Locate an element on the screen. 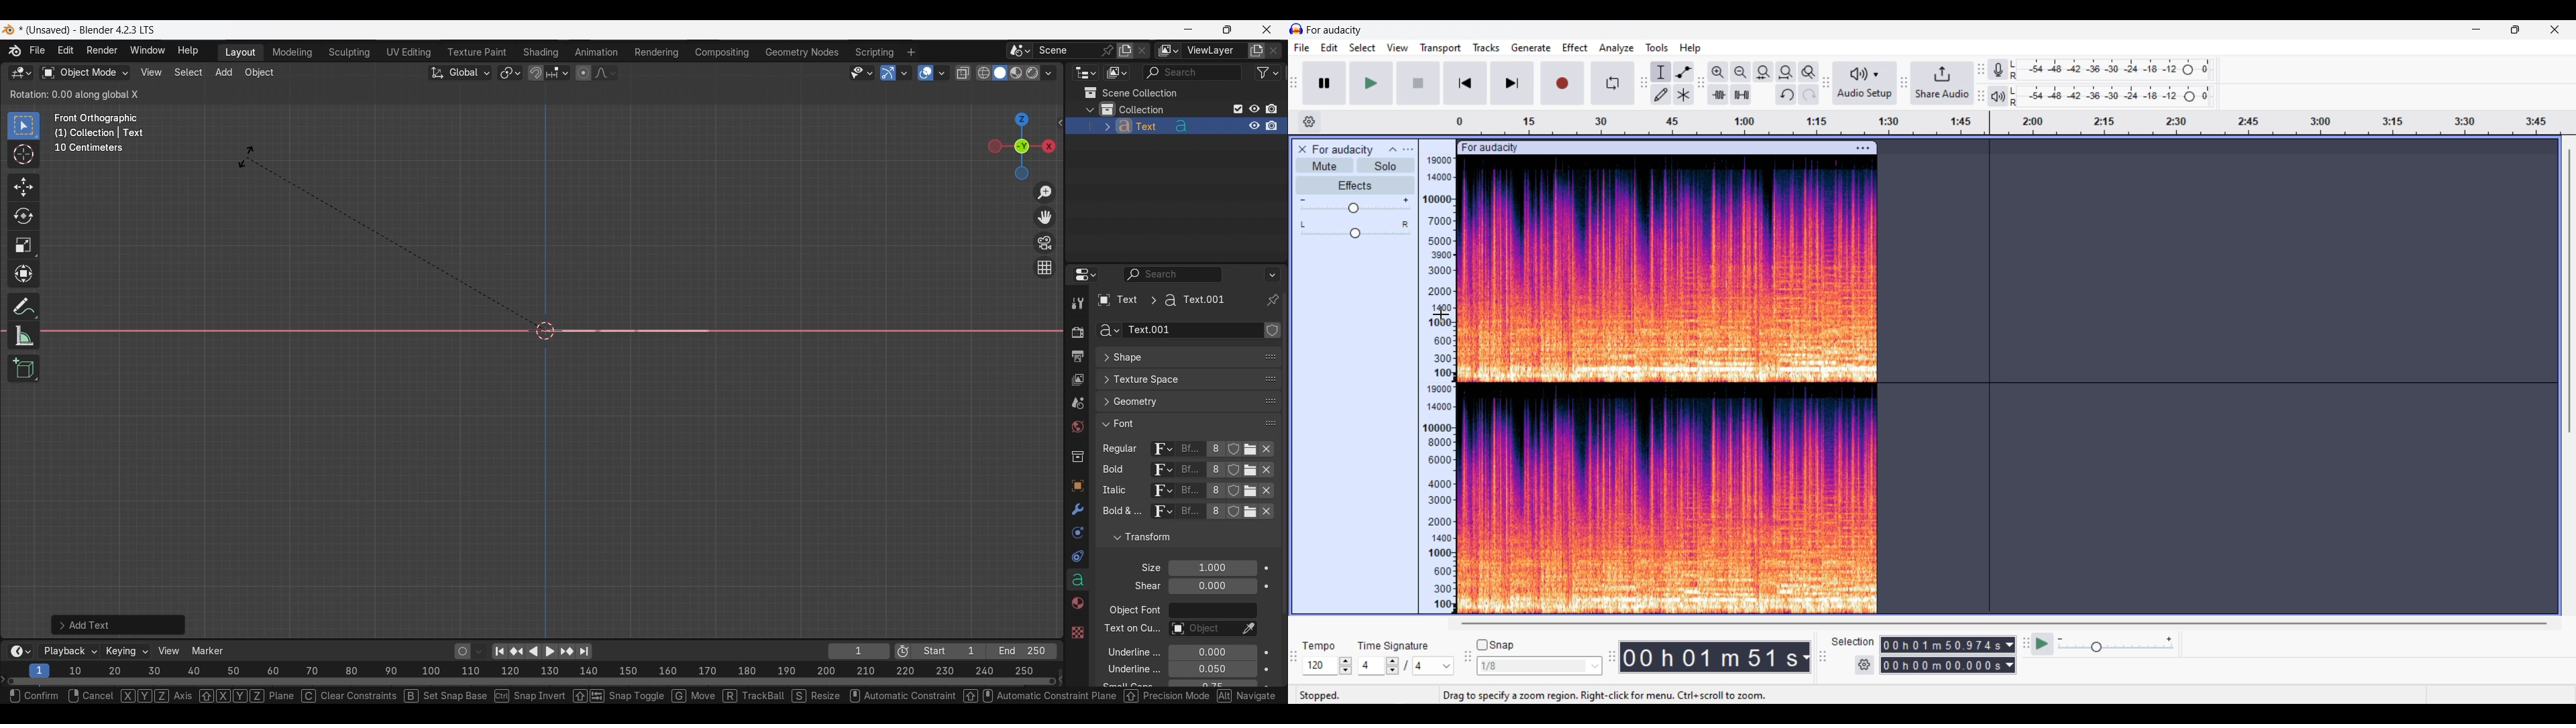 The width and height of the screenshot is (2576, 728). Playback speed is located at coordinates (2116, 644).